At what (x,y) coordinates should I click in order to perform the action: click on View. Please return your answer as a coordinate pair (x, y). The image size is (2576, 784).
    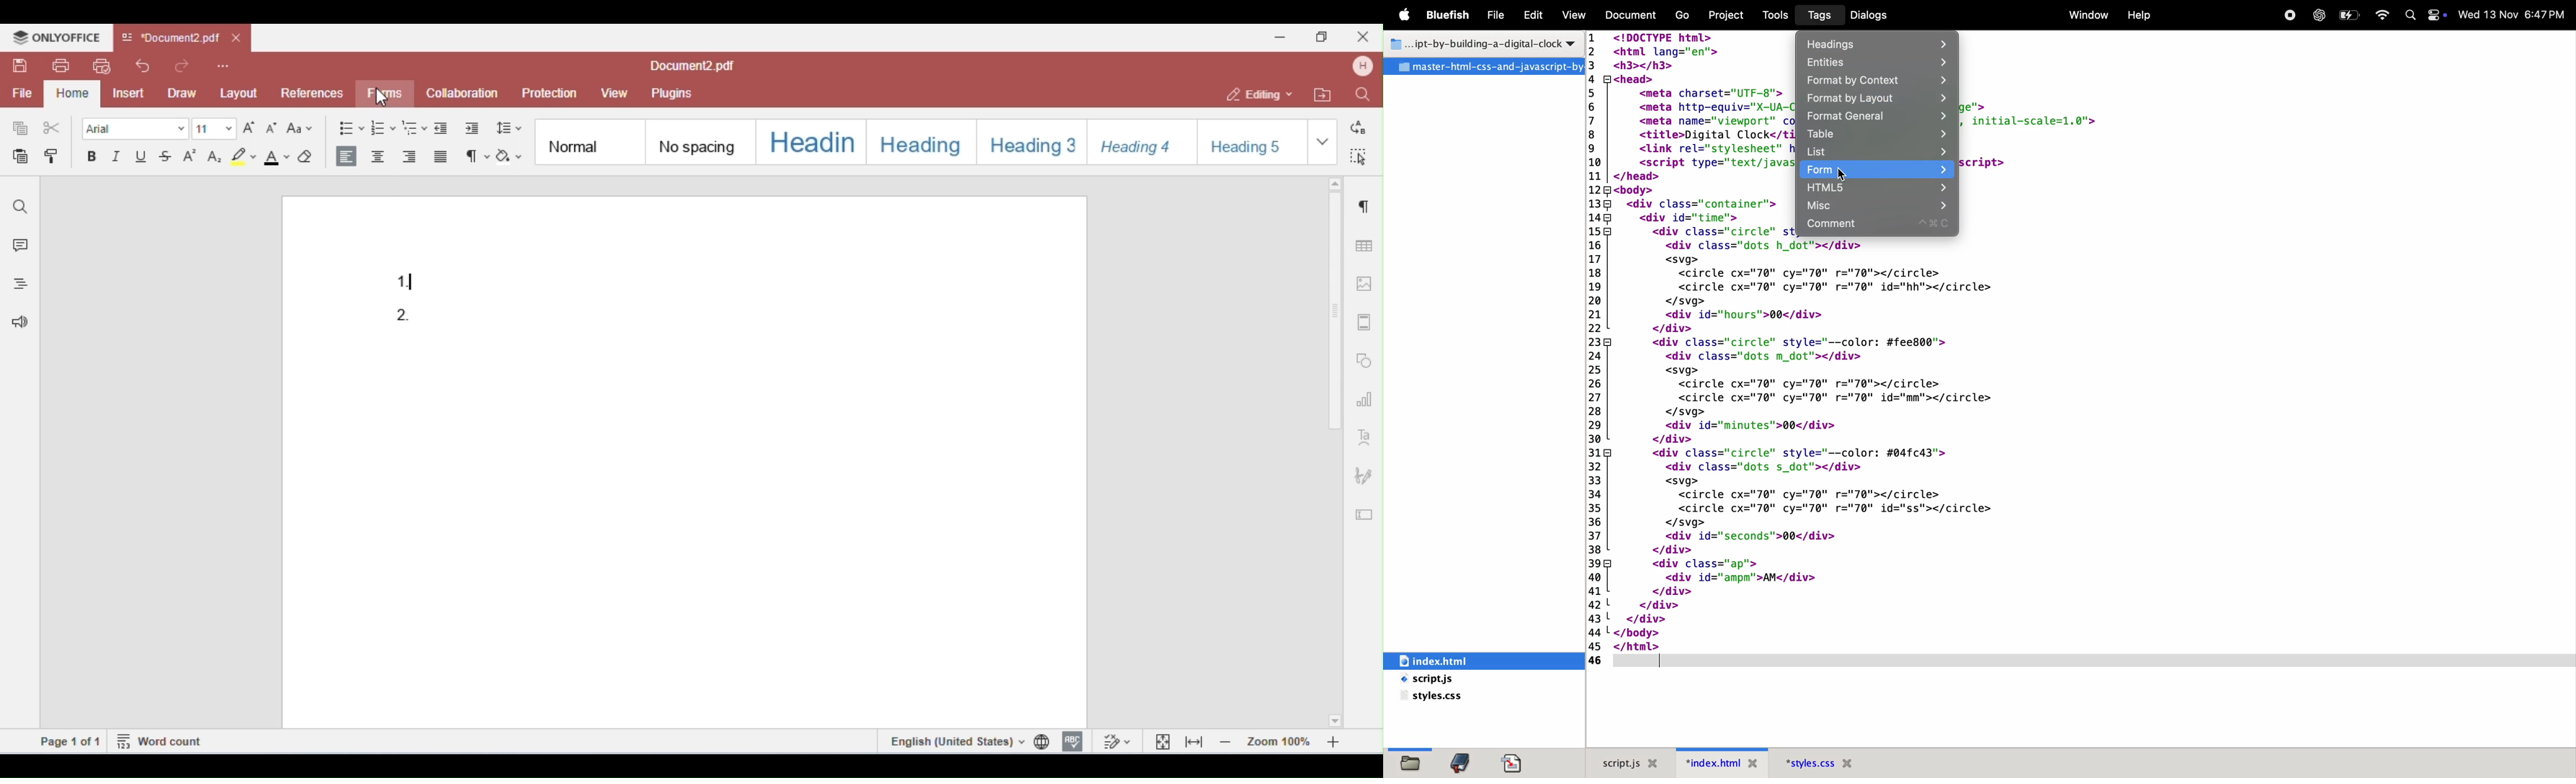
    Looking at the image, I should click on (1574, 15).